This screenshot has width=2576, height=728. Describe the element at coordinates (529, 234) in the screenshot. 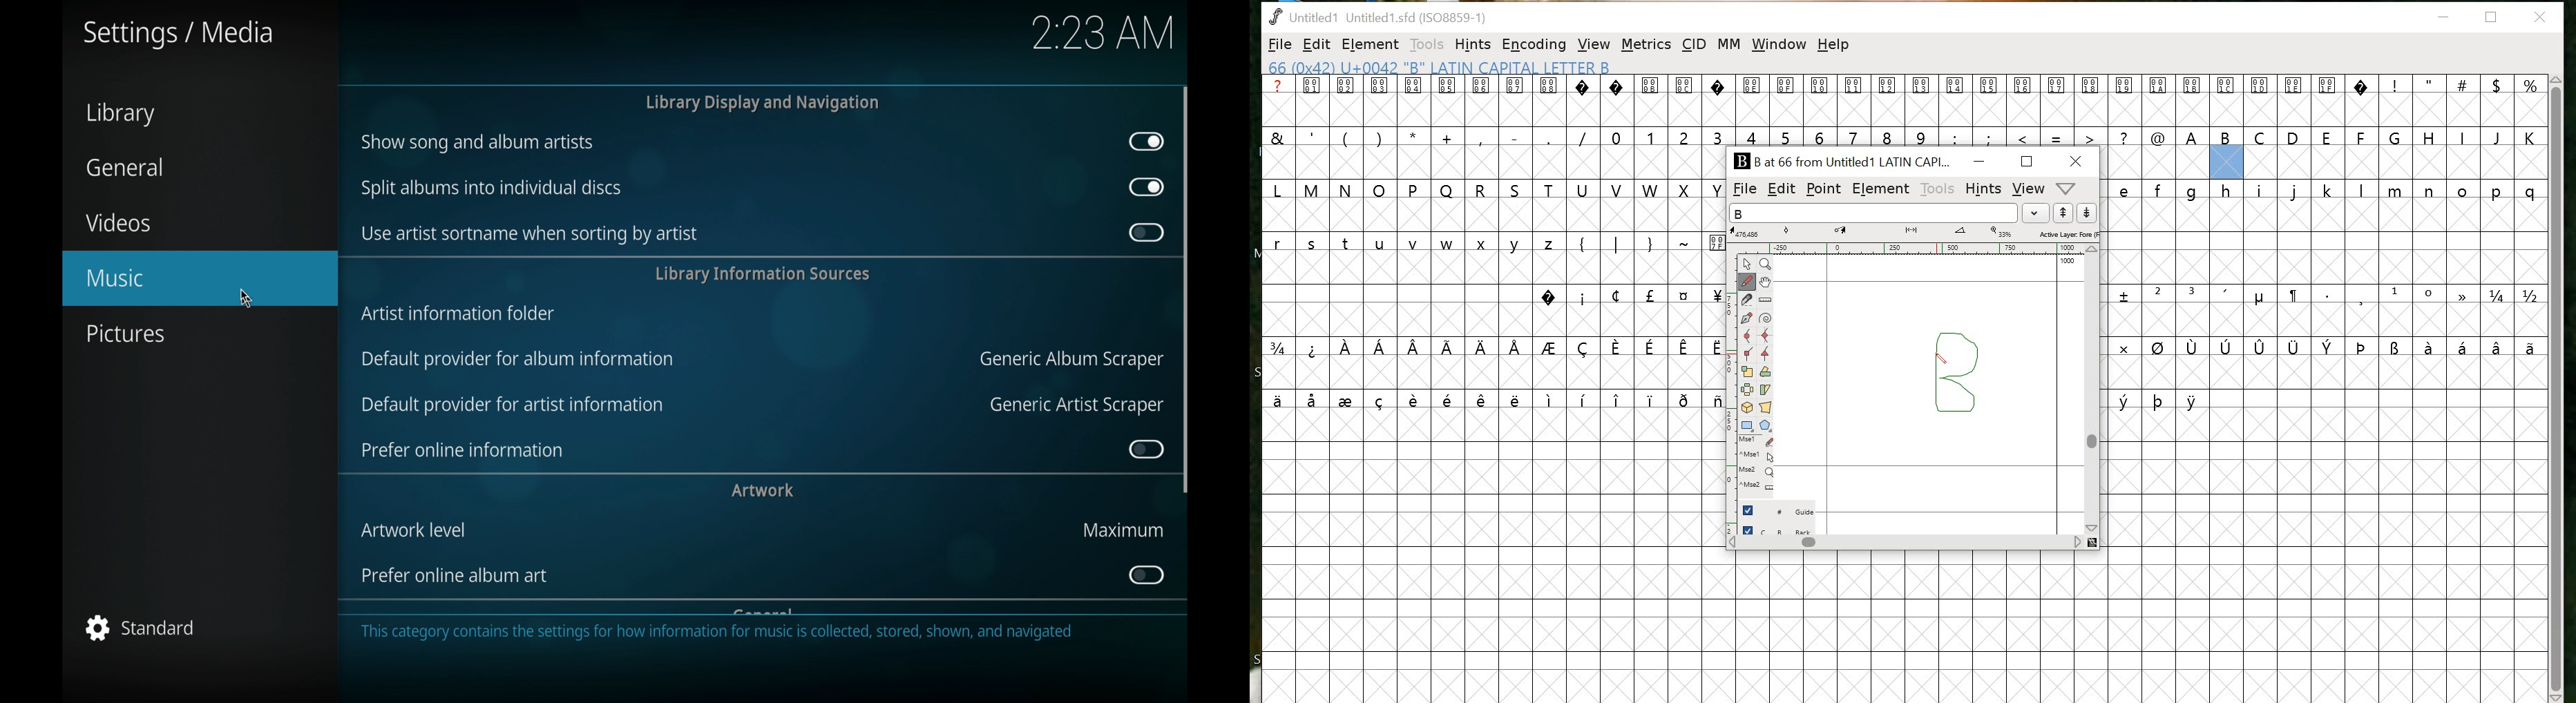

I see `use artist sort name when sorting by artist` at that location.